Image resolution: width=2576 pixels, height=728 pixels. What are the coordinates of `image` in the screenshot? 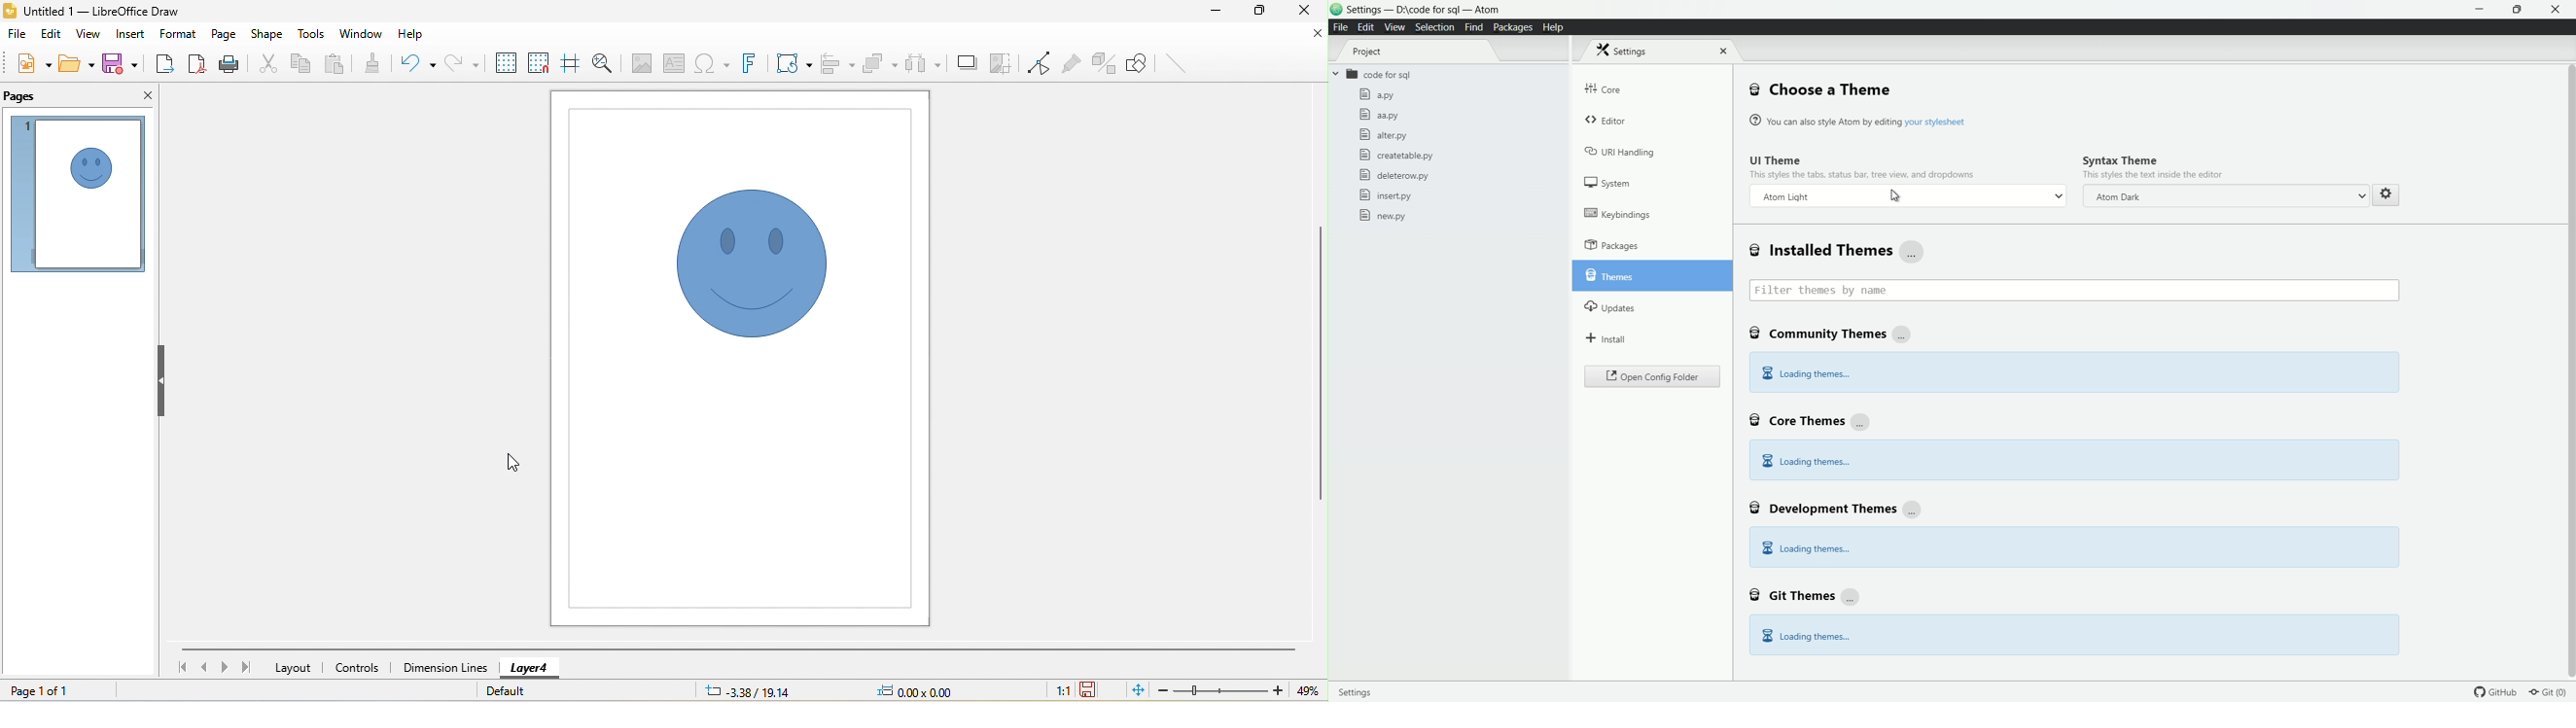 It's located at (641, 62).